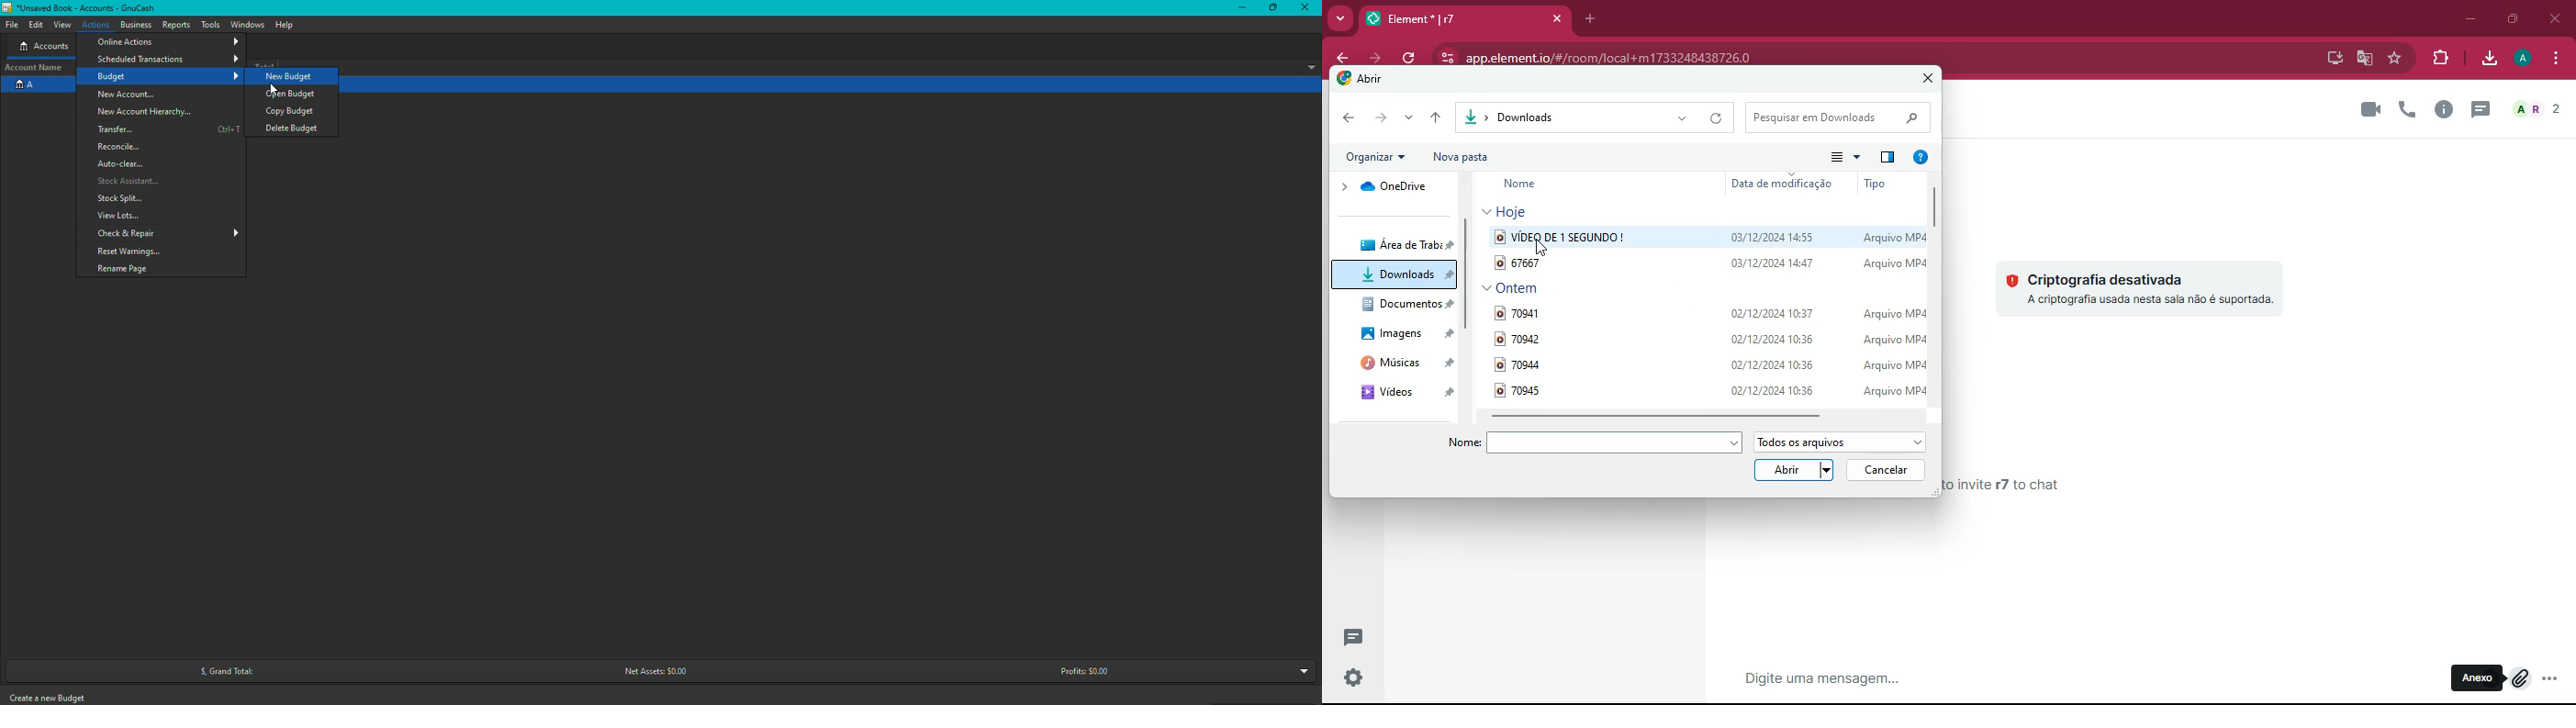  Describe the element at coordinates (129, 94) in the screenshot. I see `New Account` at that location.